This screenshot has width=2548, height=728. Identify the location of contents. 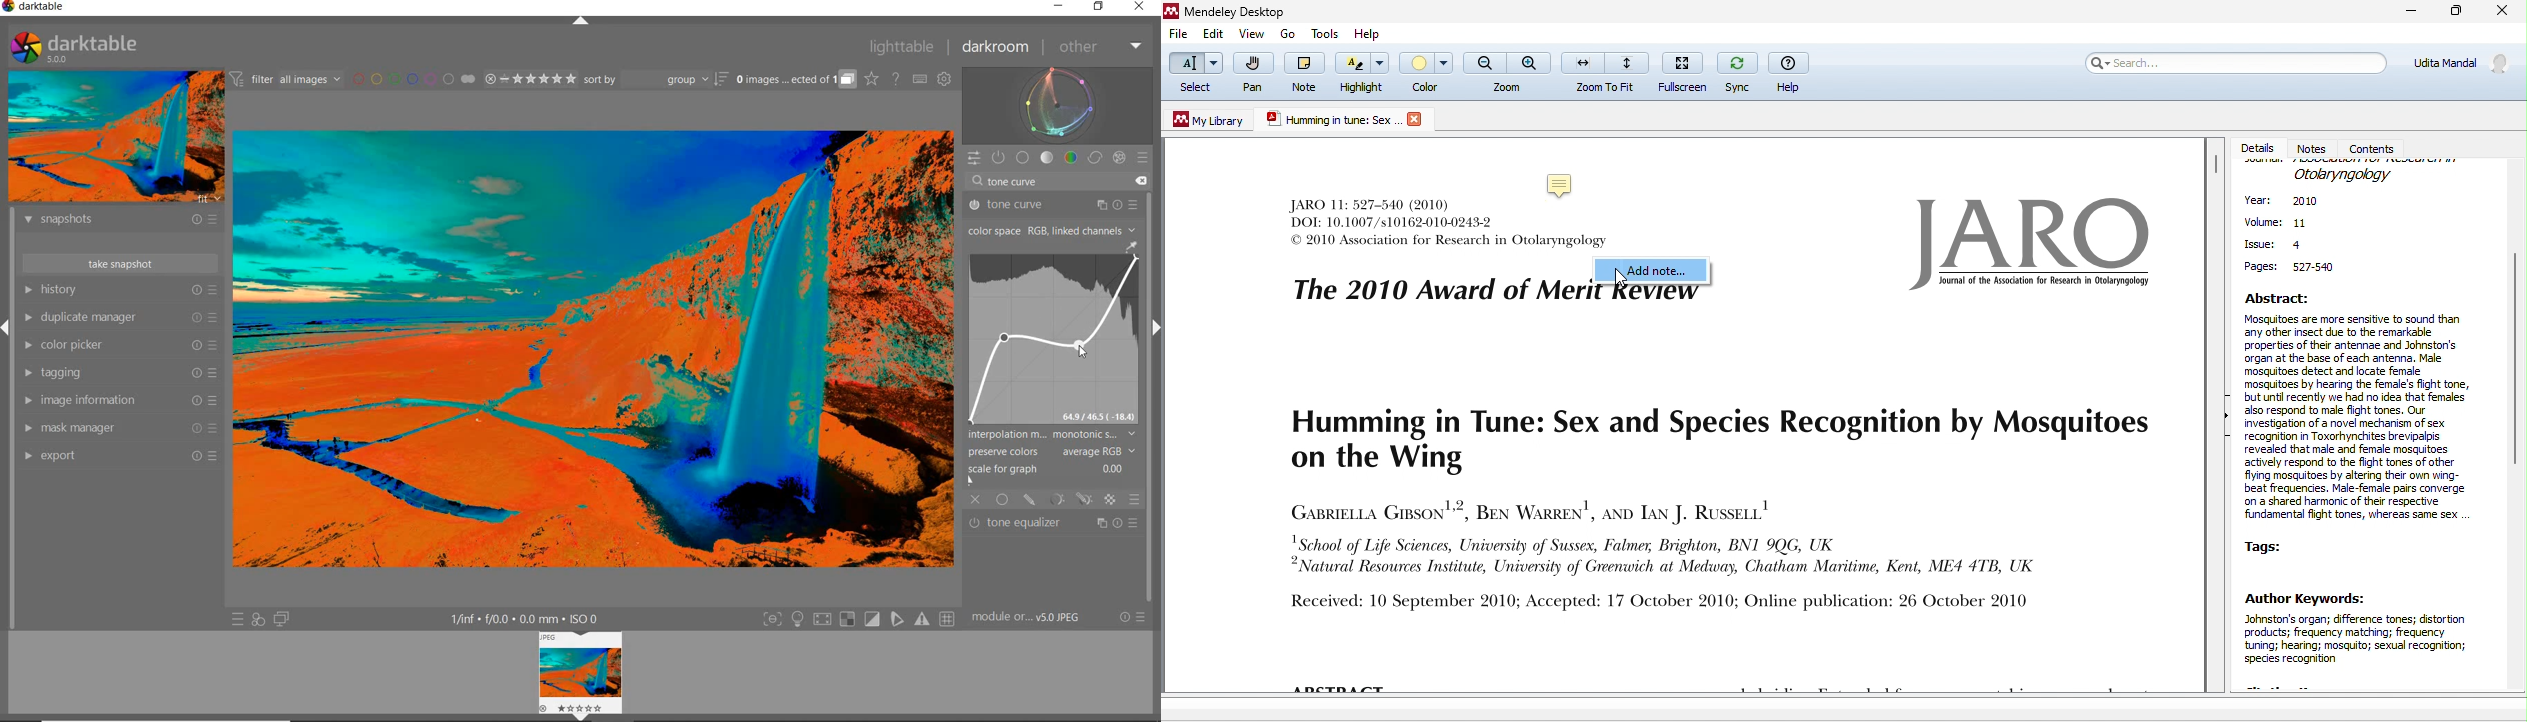
(2376, 147).